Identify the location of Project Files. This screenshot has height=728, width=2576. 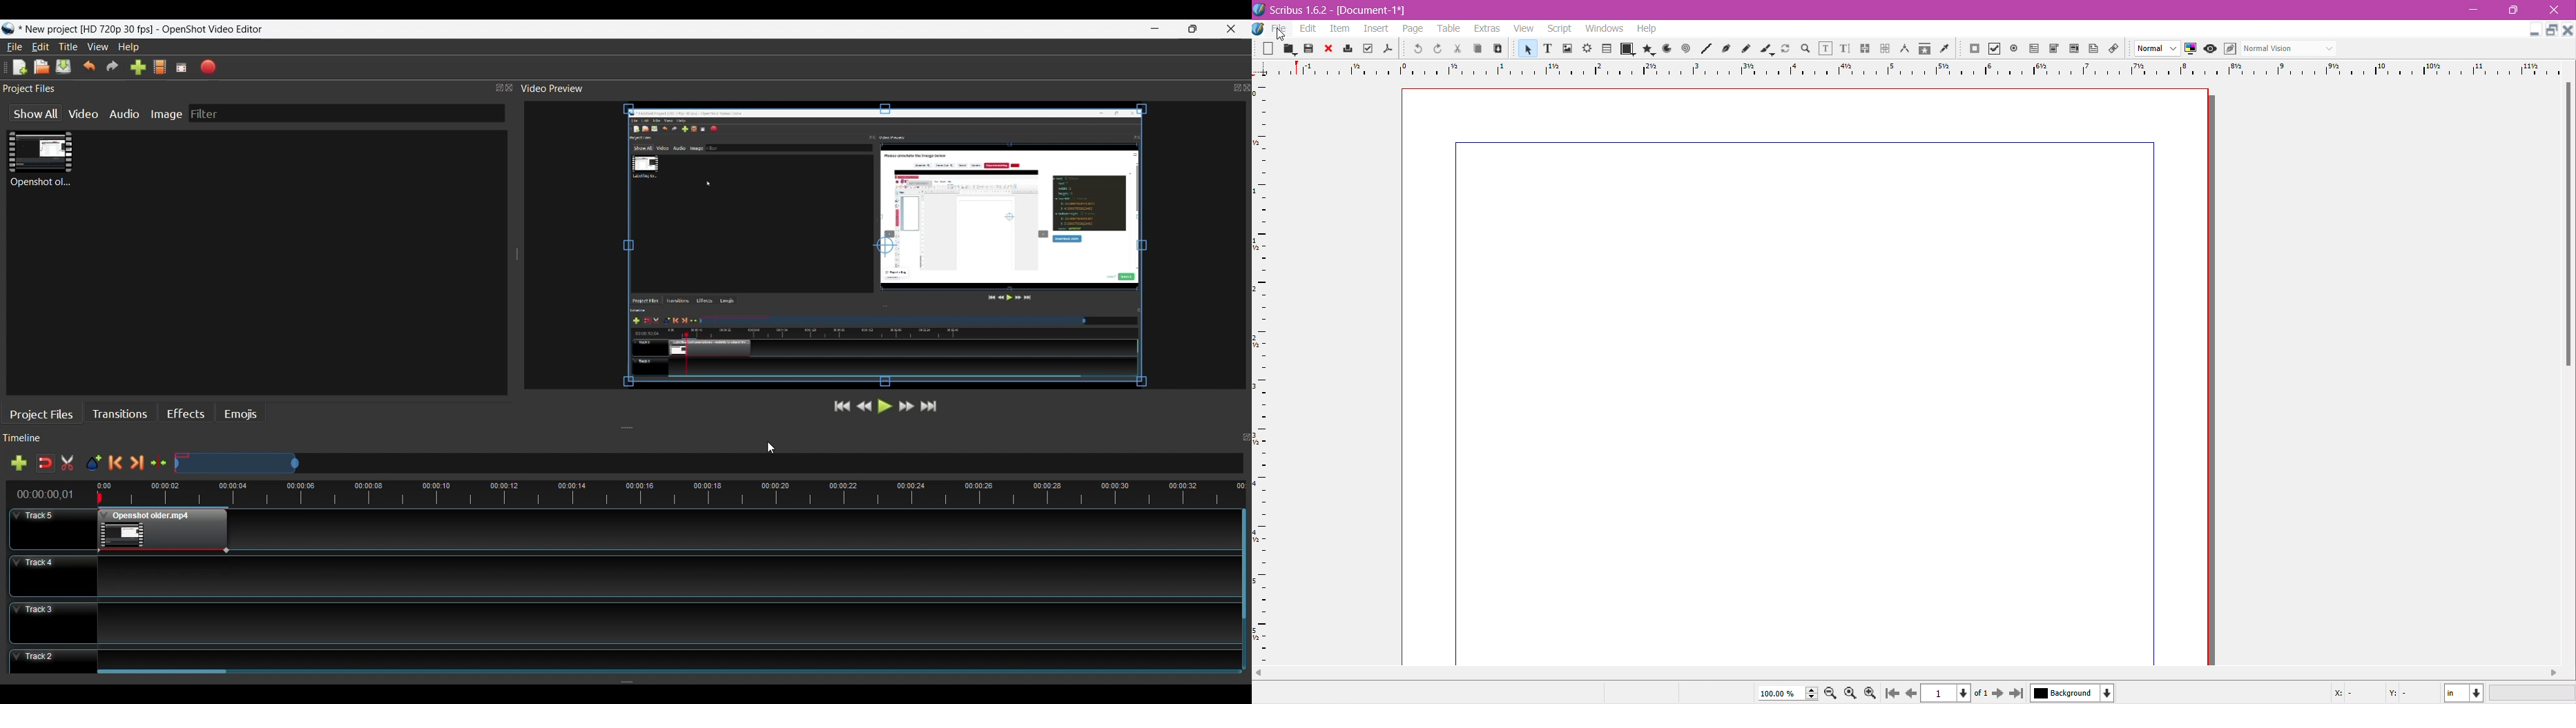
(257, 89).